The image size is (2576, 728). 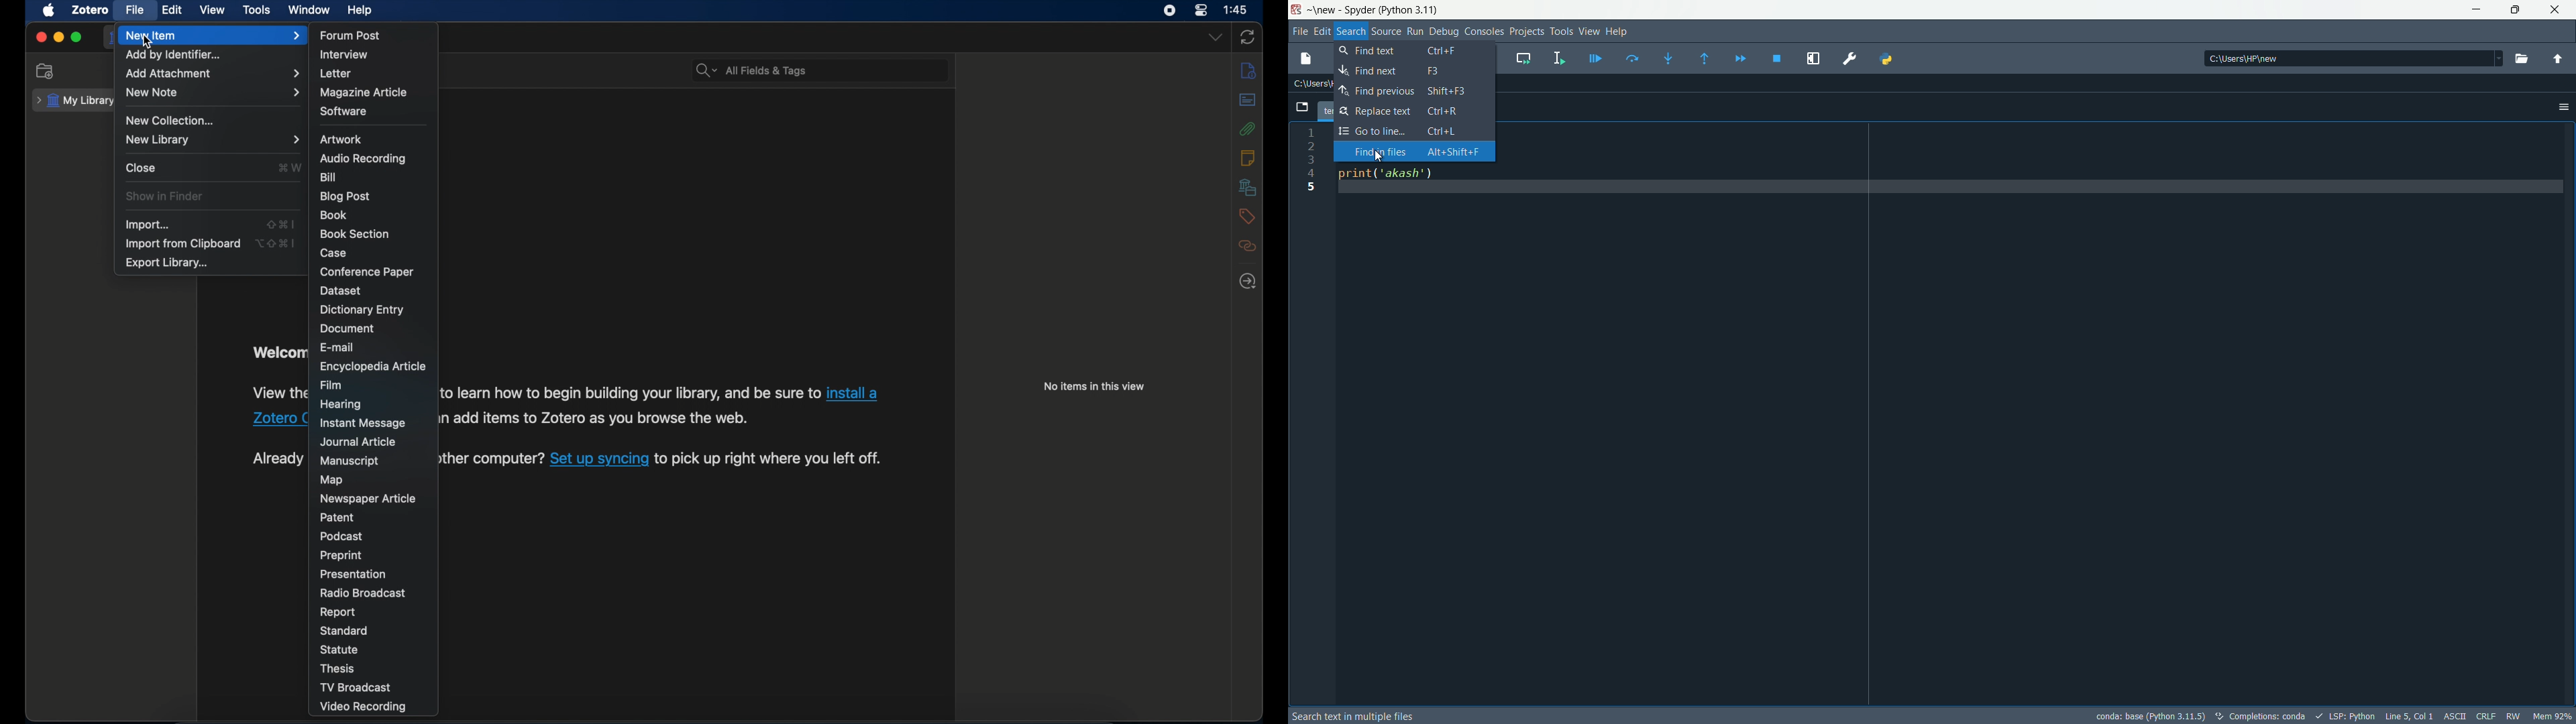 I want to click on interpreter, so click(x=2151, y=715).